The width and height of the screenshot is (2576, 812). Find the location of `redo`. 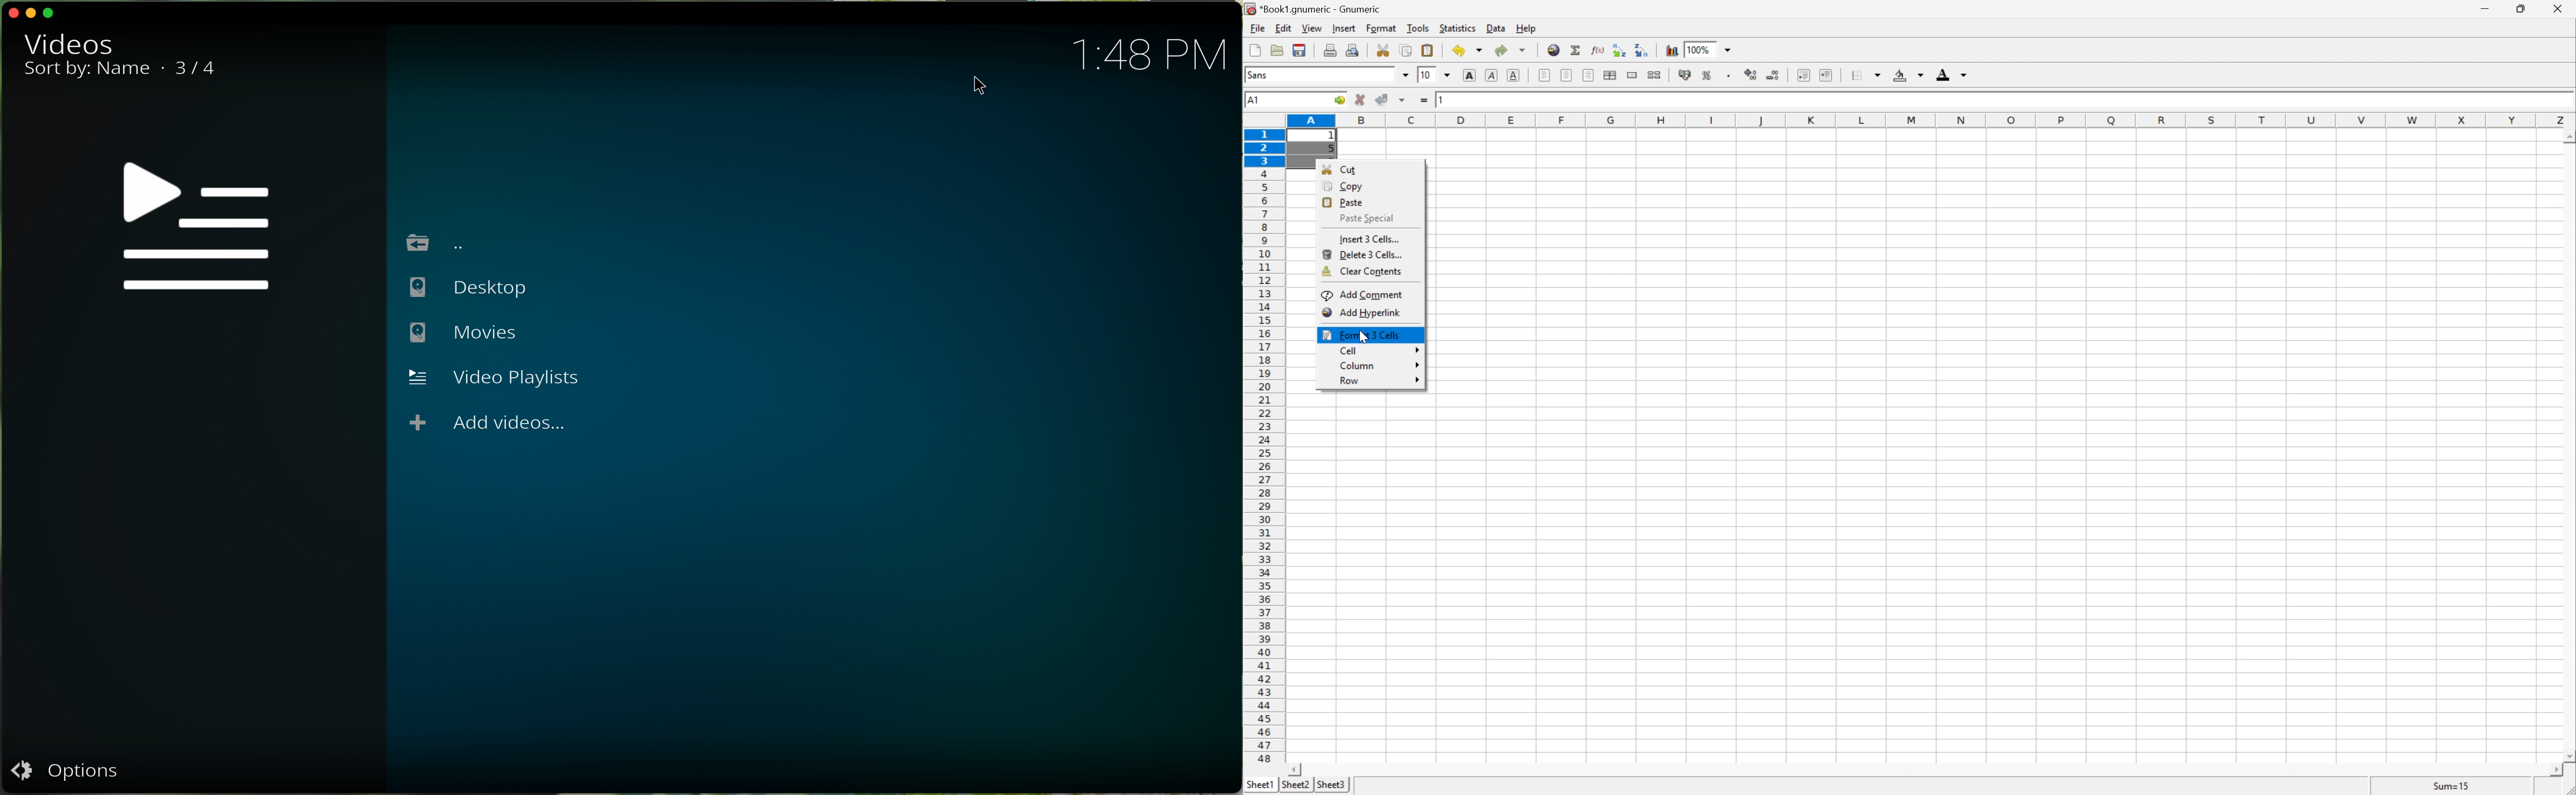

redo is located at coordinates (1510, 50).